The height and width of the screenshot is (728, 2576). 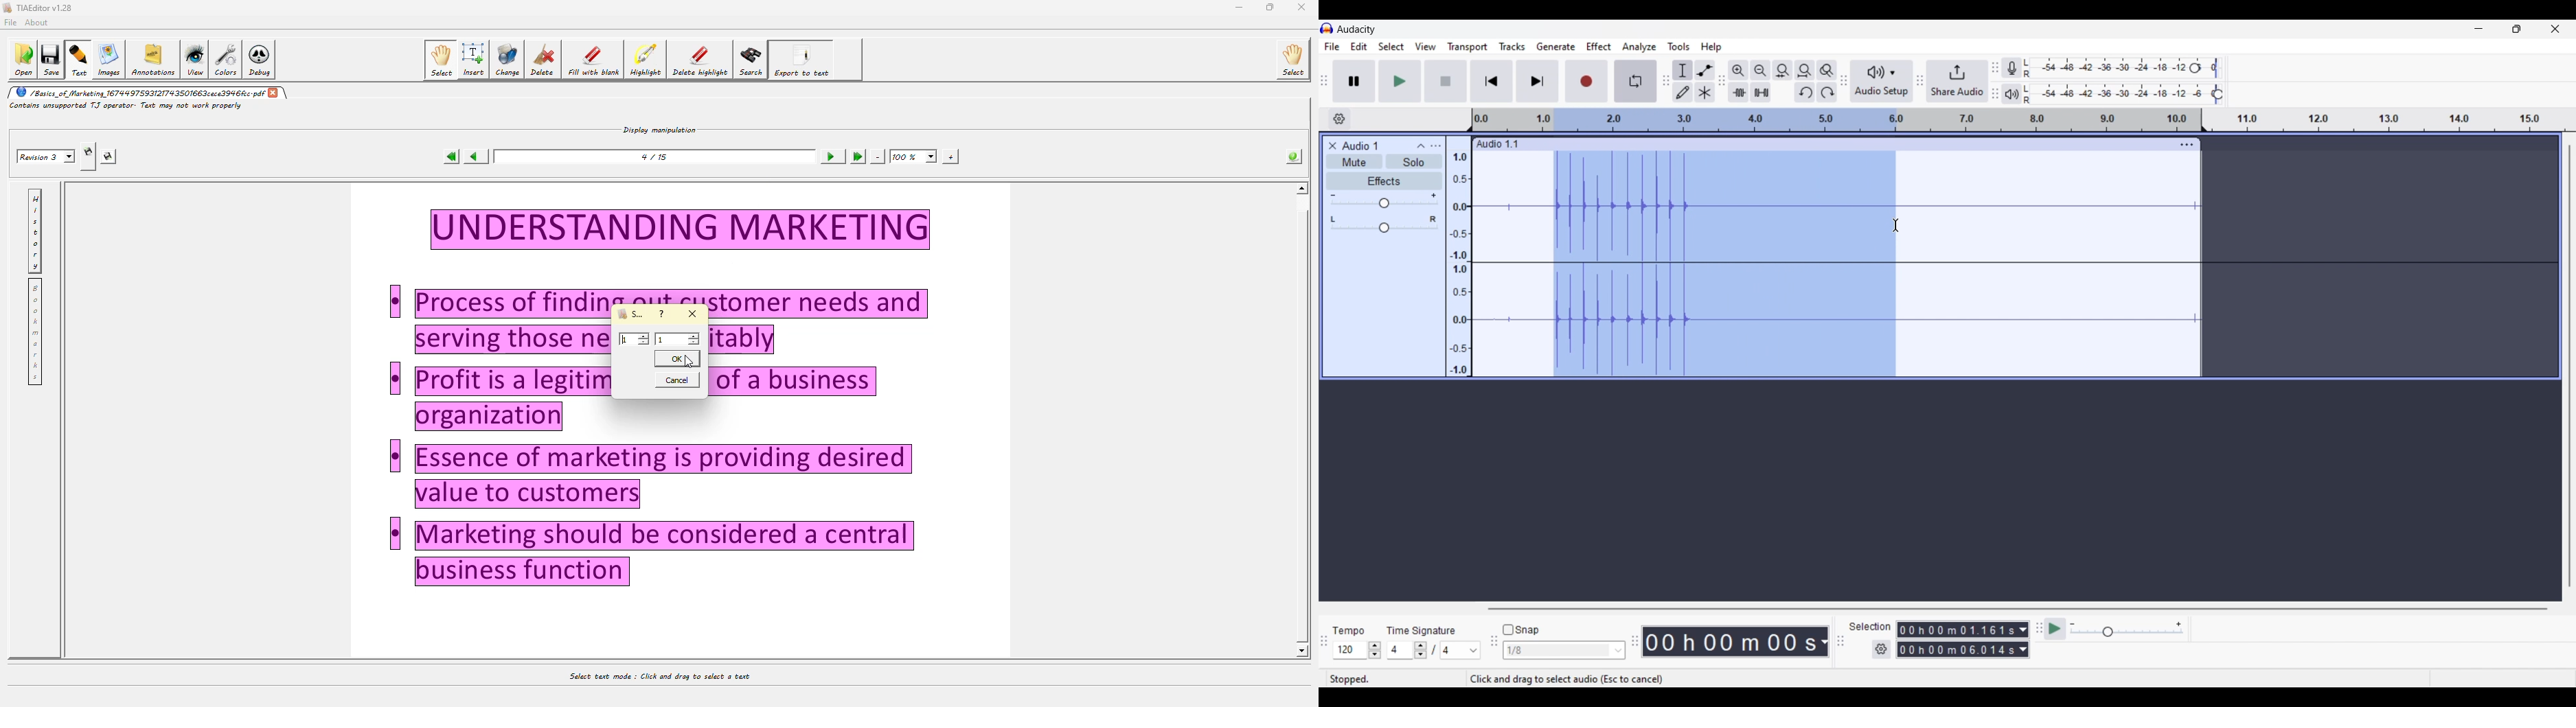 What do you see at coordinates (1761, 92) in the screenshot?
I see `Silence audio selection` at bounding box center [1761, 92].